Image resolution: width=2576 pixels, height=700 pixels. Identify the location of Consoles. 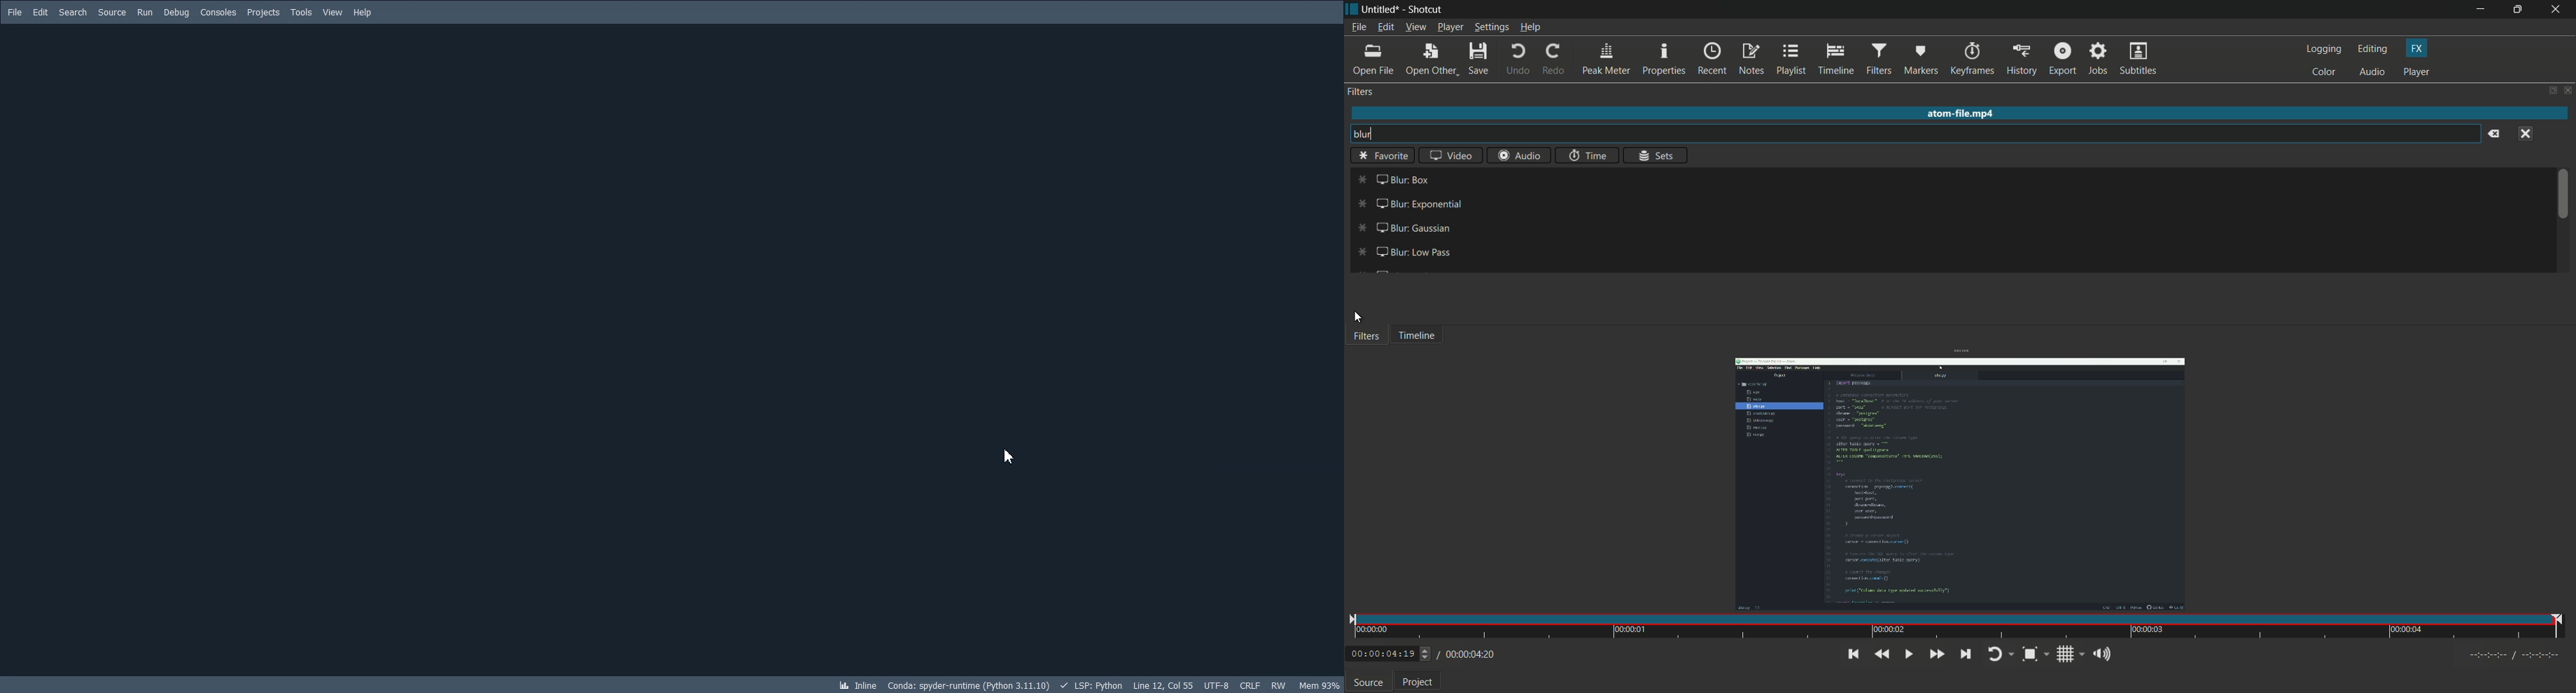
(218, 12).